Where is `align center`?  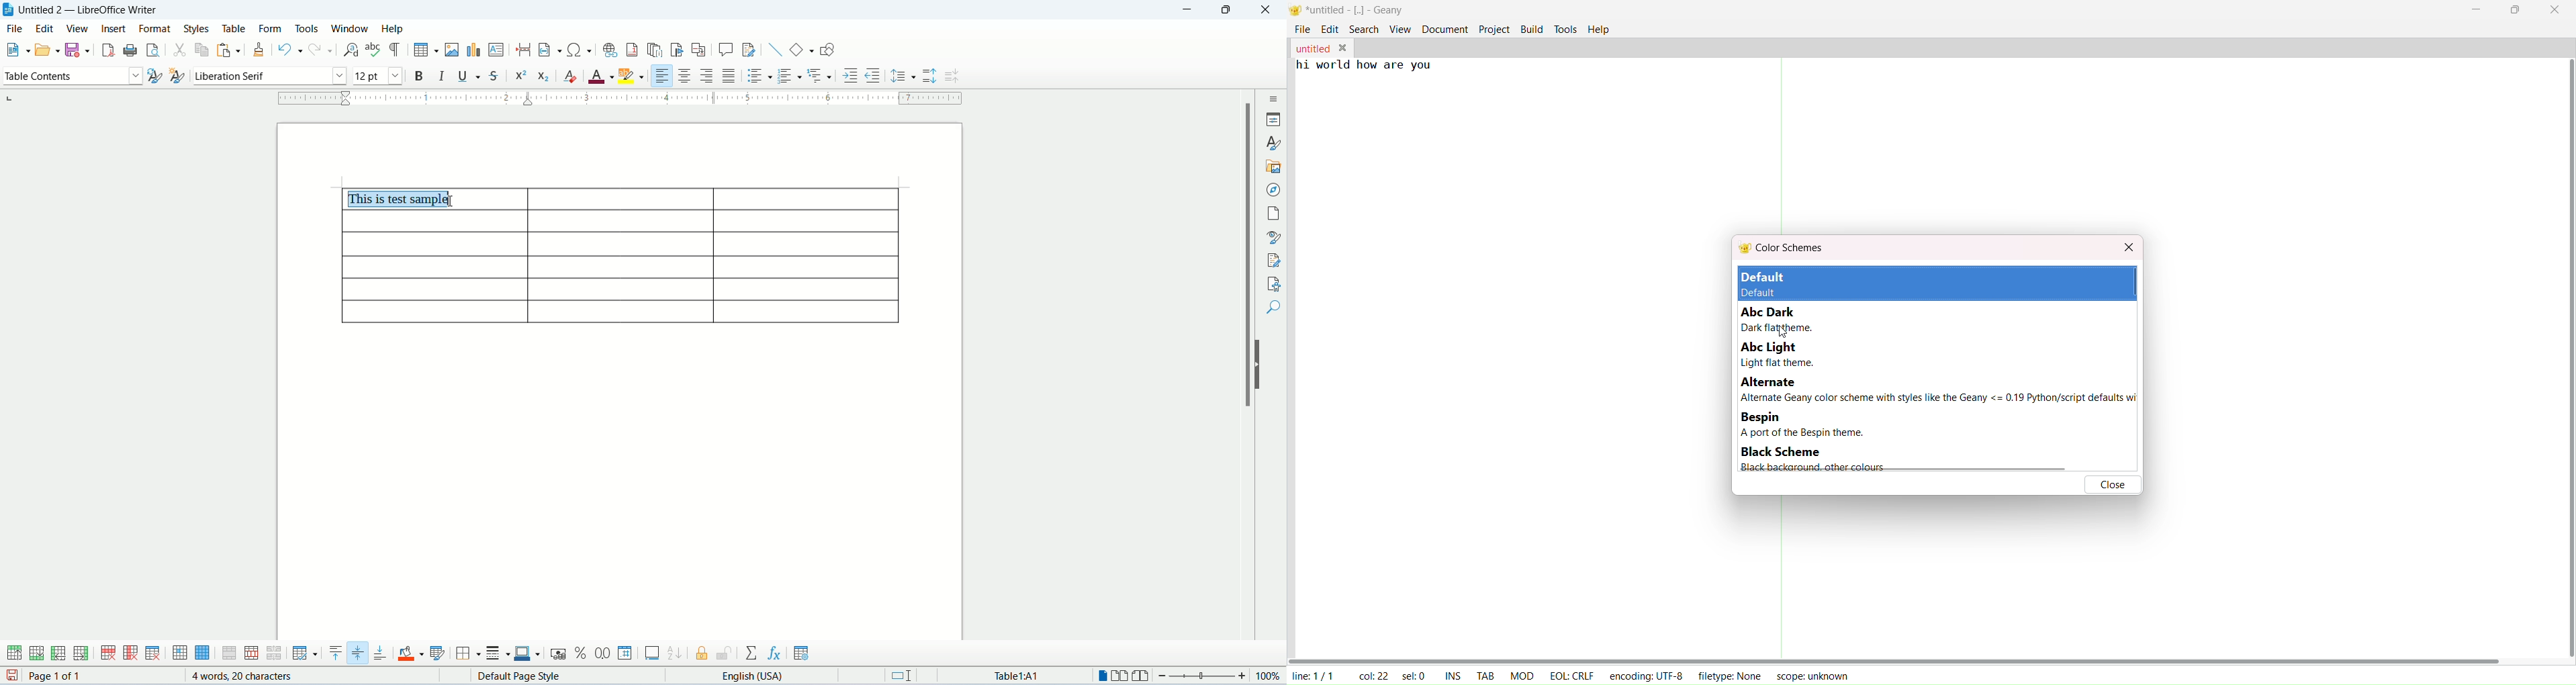
align center is located at coordinates (687, 76).